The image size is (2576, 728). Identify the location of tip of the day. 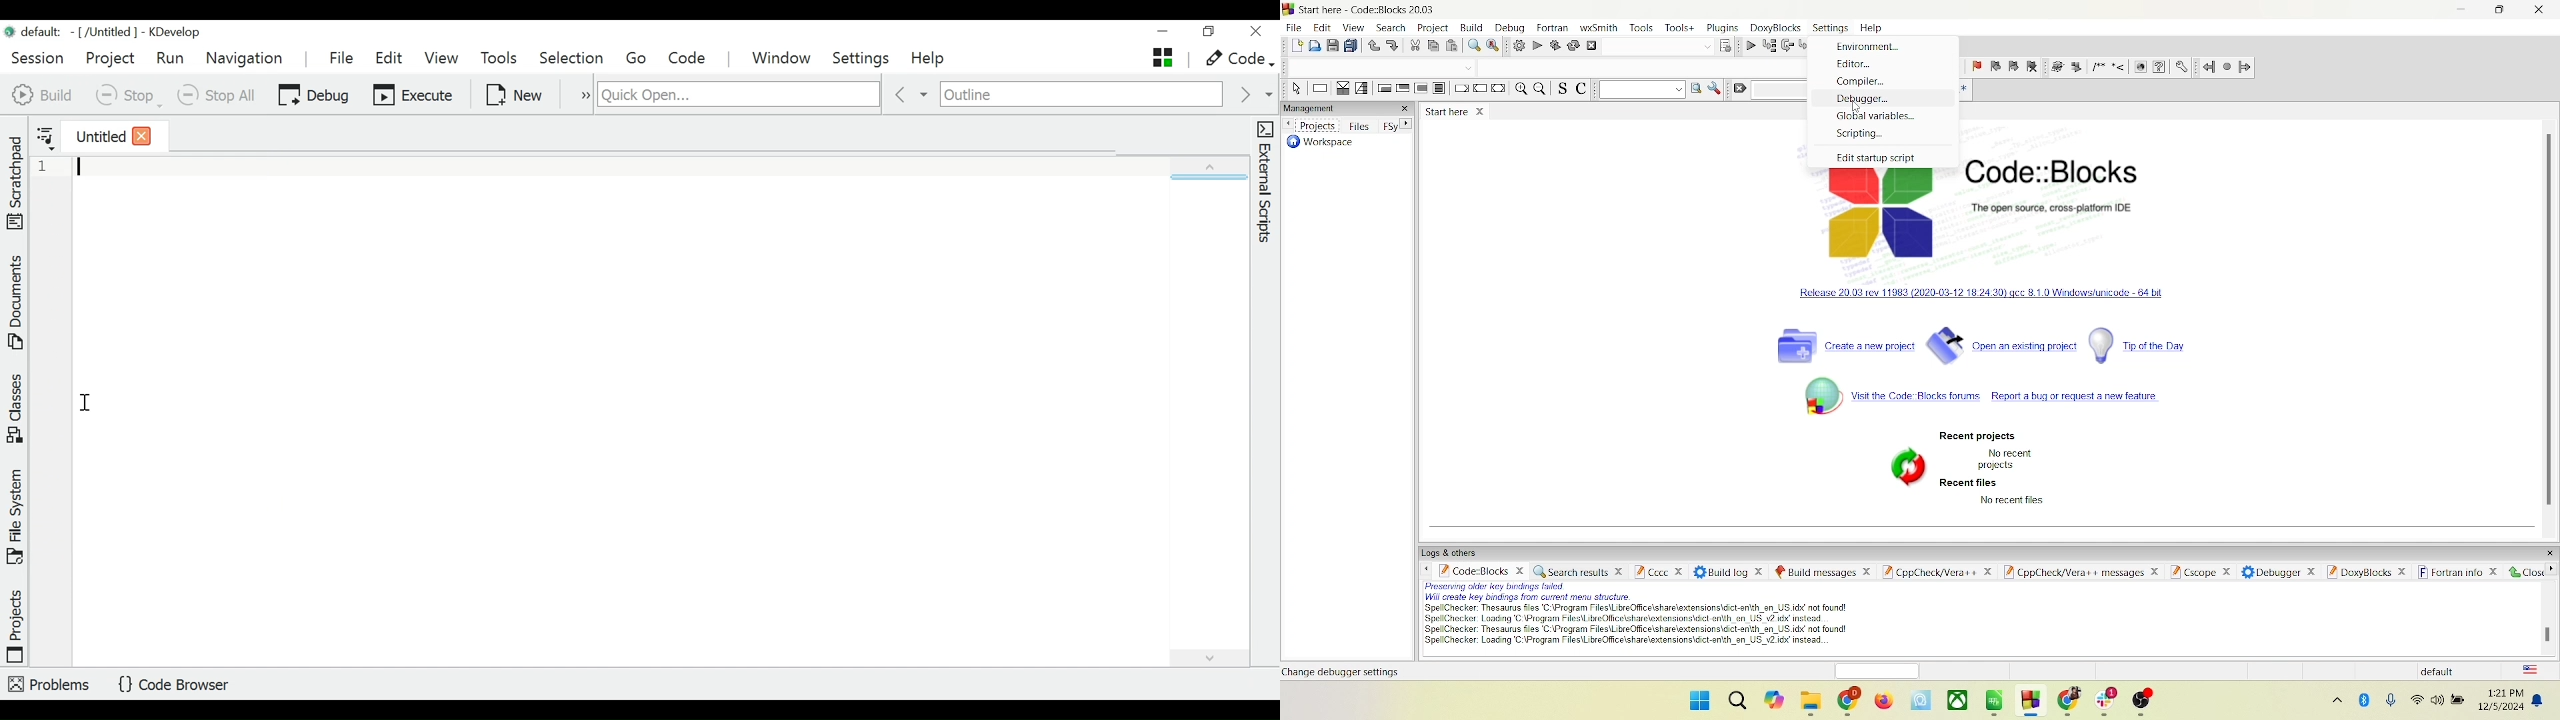
(2136, 346).